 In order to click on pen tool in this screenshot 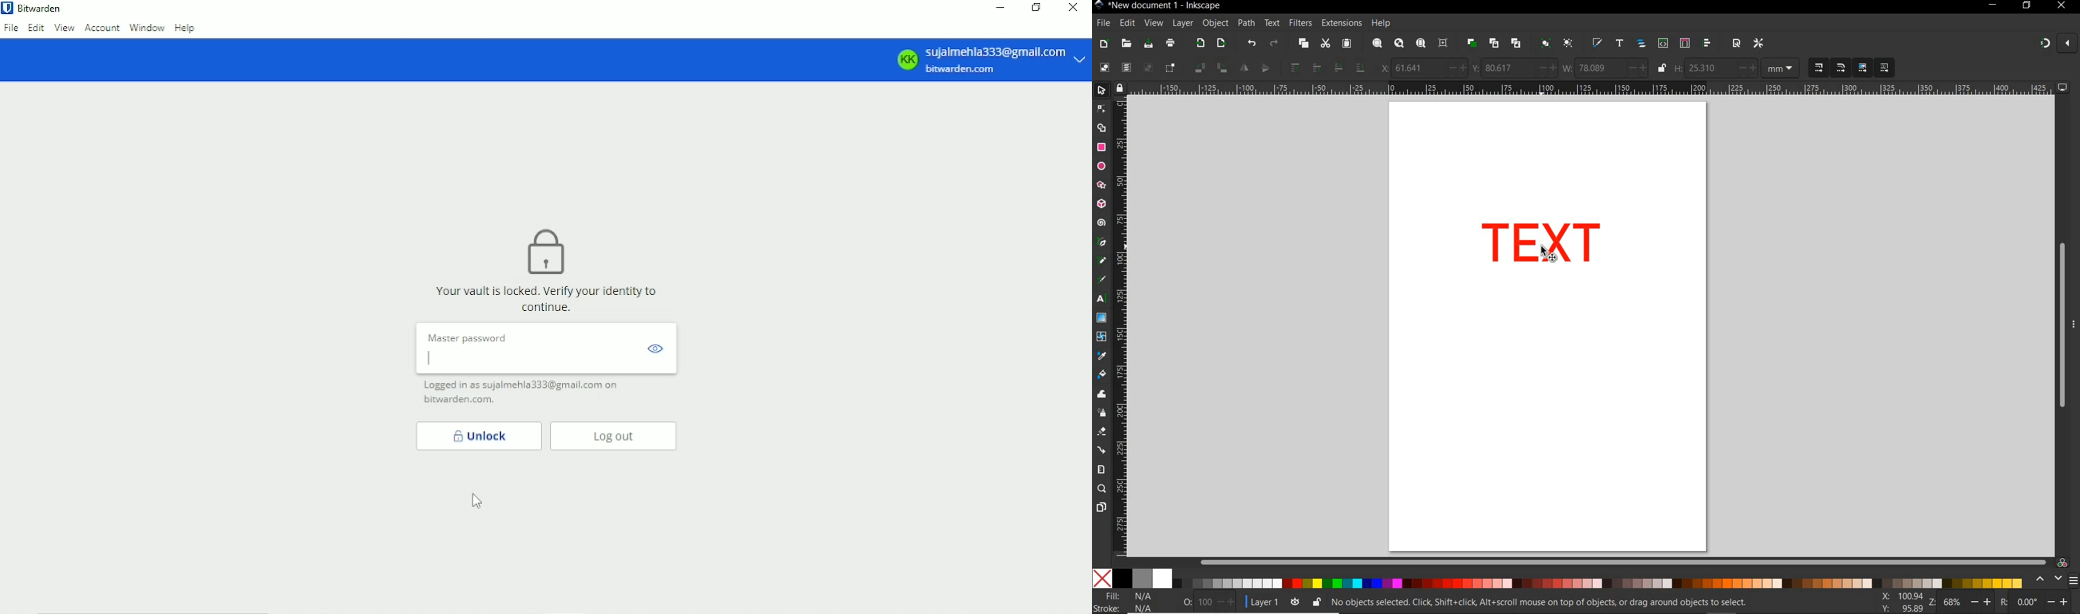, I will do `click(1101, 242)`.